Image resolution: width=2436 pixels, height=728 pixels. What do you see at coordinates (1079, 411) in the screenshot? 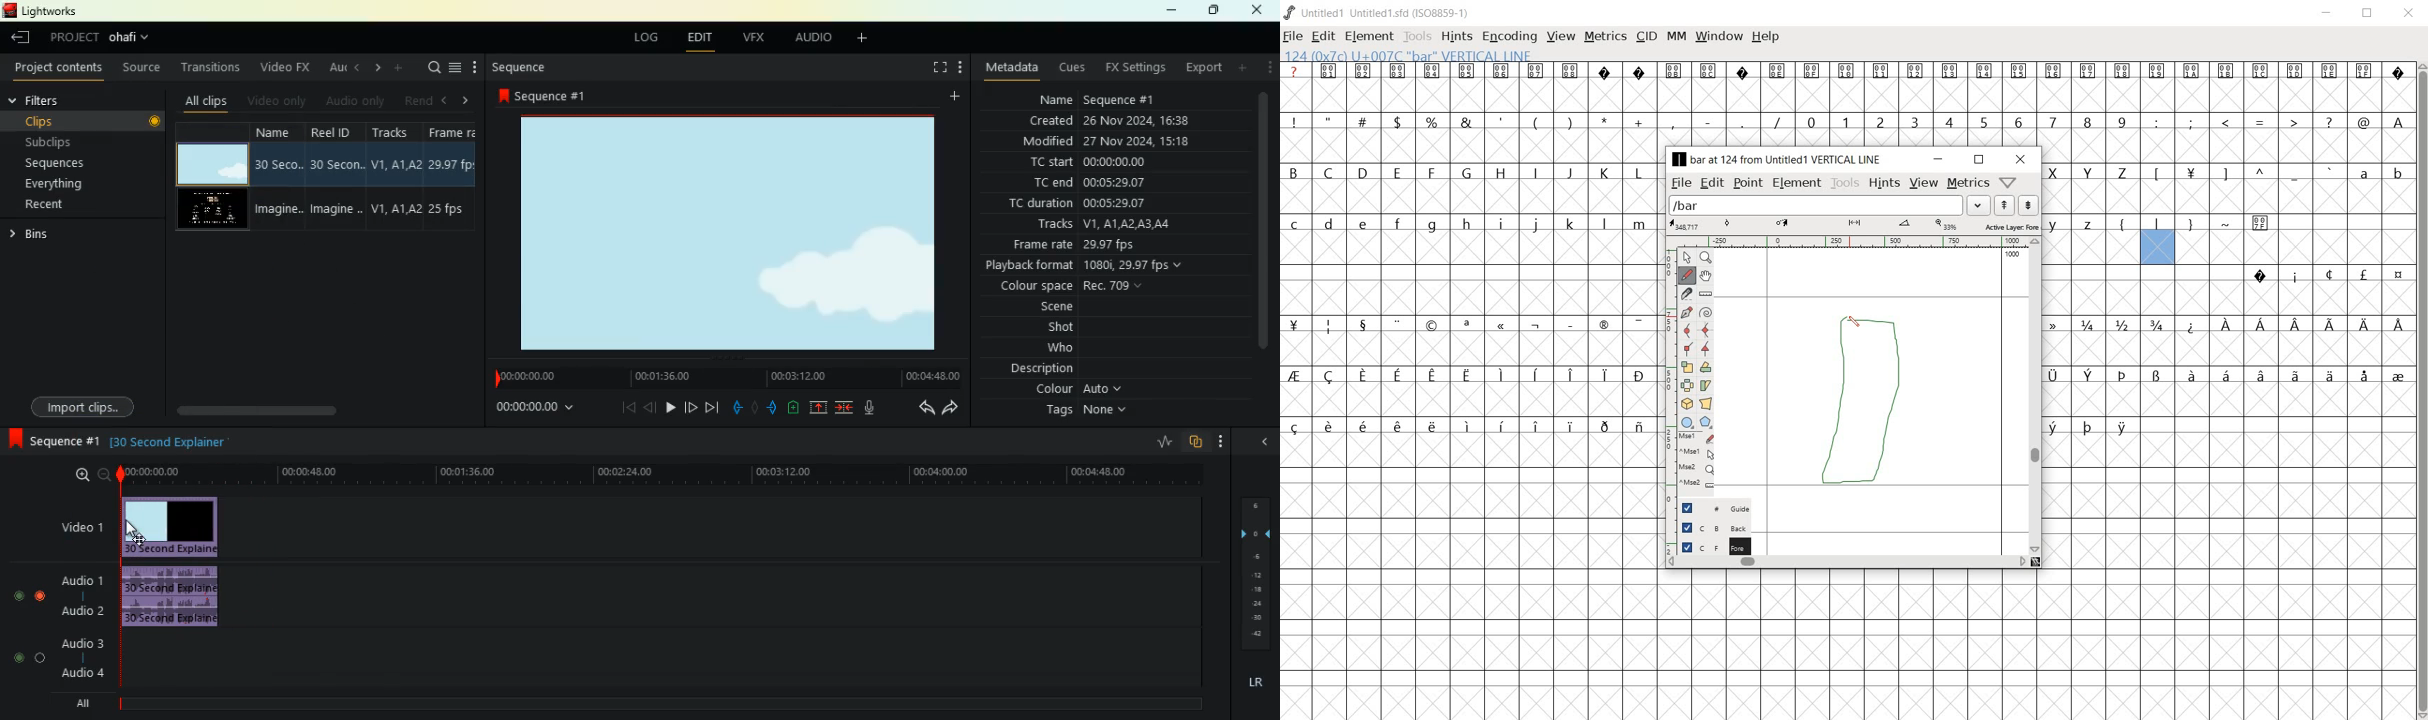
I see `tags` at bounding box center [1079, 411].